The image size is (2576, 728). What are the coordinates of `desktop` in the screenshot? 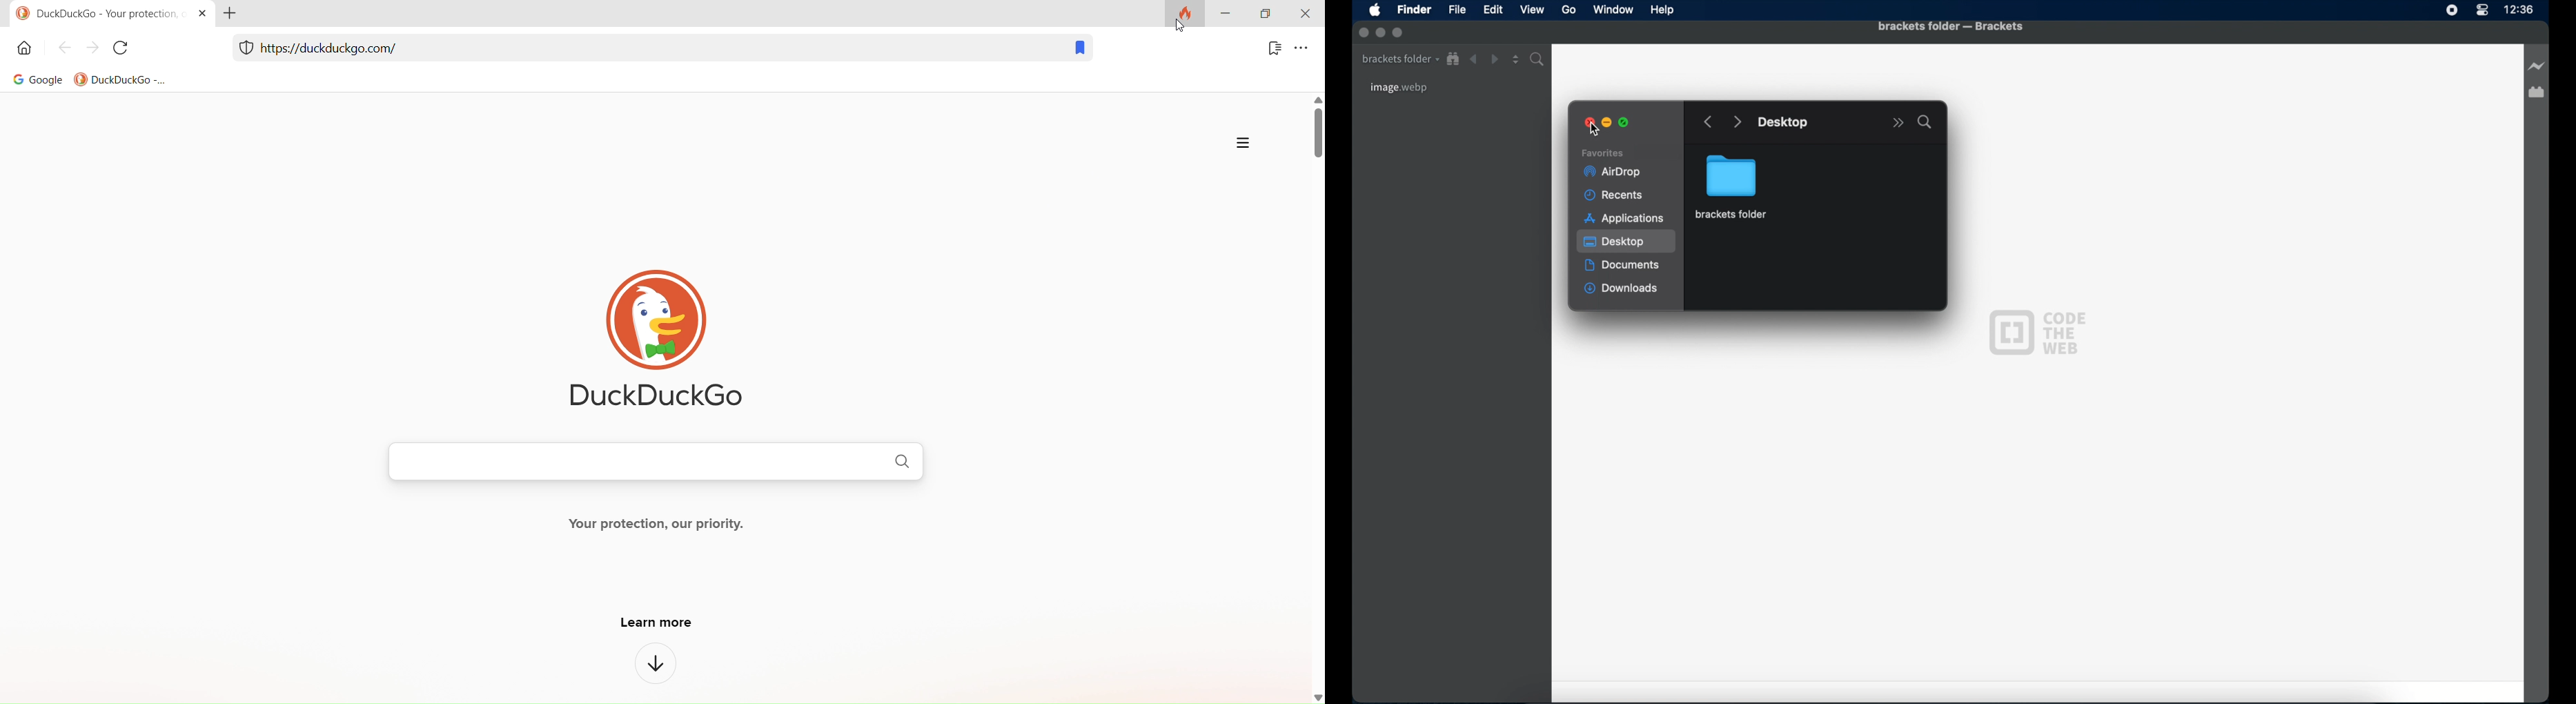 It's located at (1784, 123).